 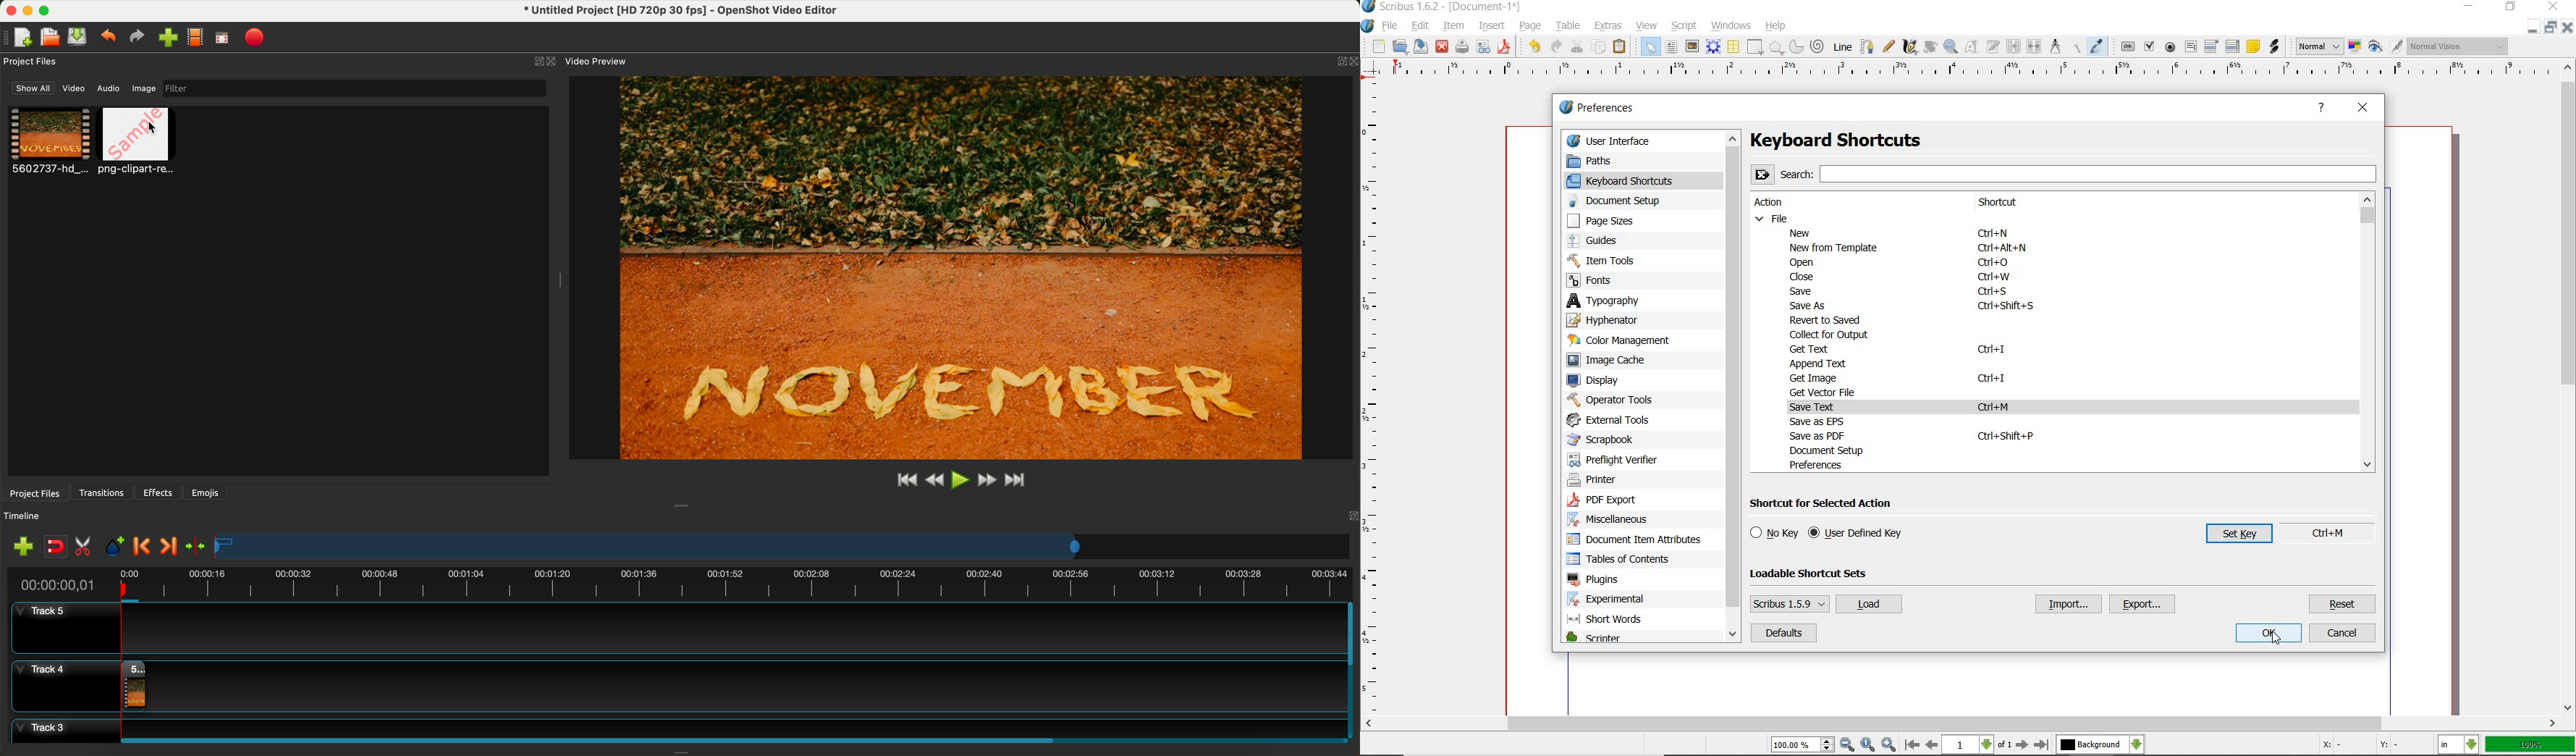 What do you see at coordinates (1686, 26) in the screenshot?
I see `script` at bounding box center [1686, 26].